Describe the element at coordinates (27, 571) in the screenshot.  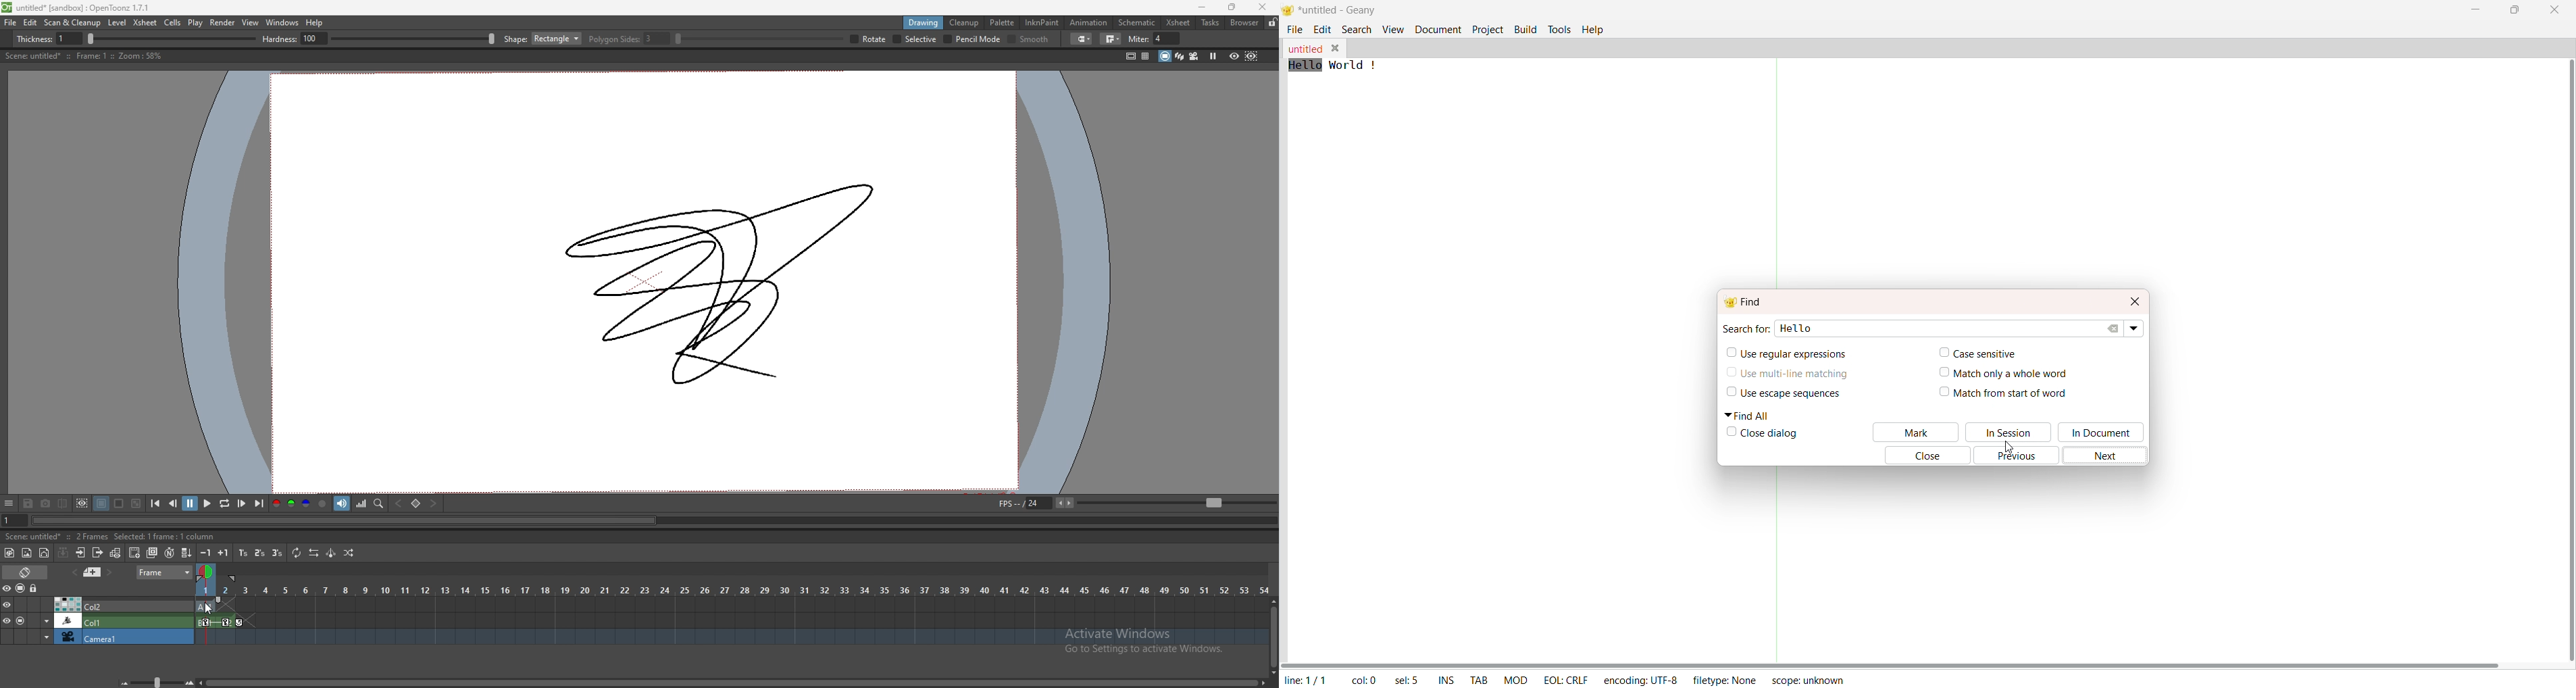
I see `toggle timeline` at that location.